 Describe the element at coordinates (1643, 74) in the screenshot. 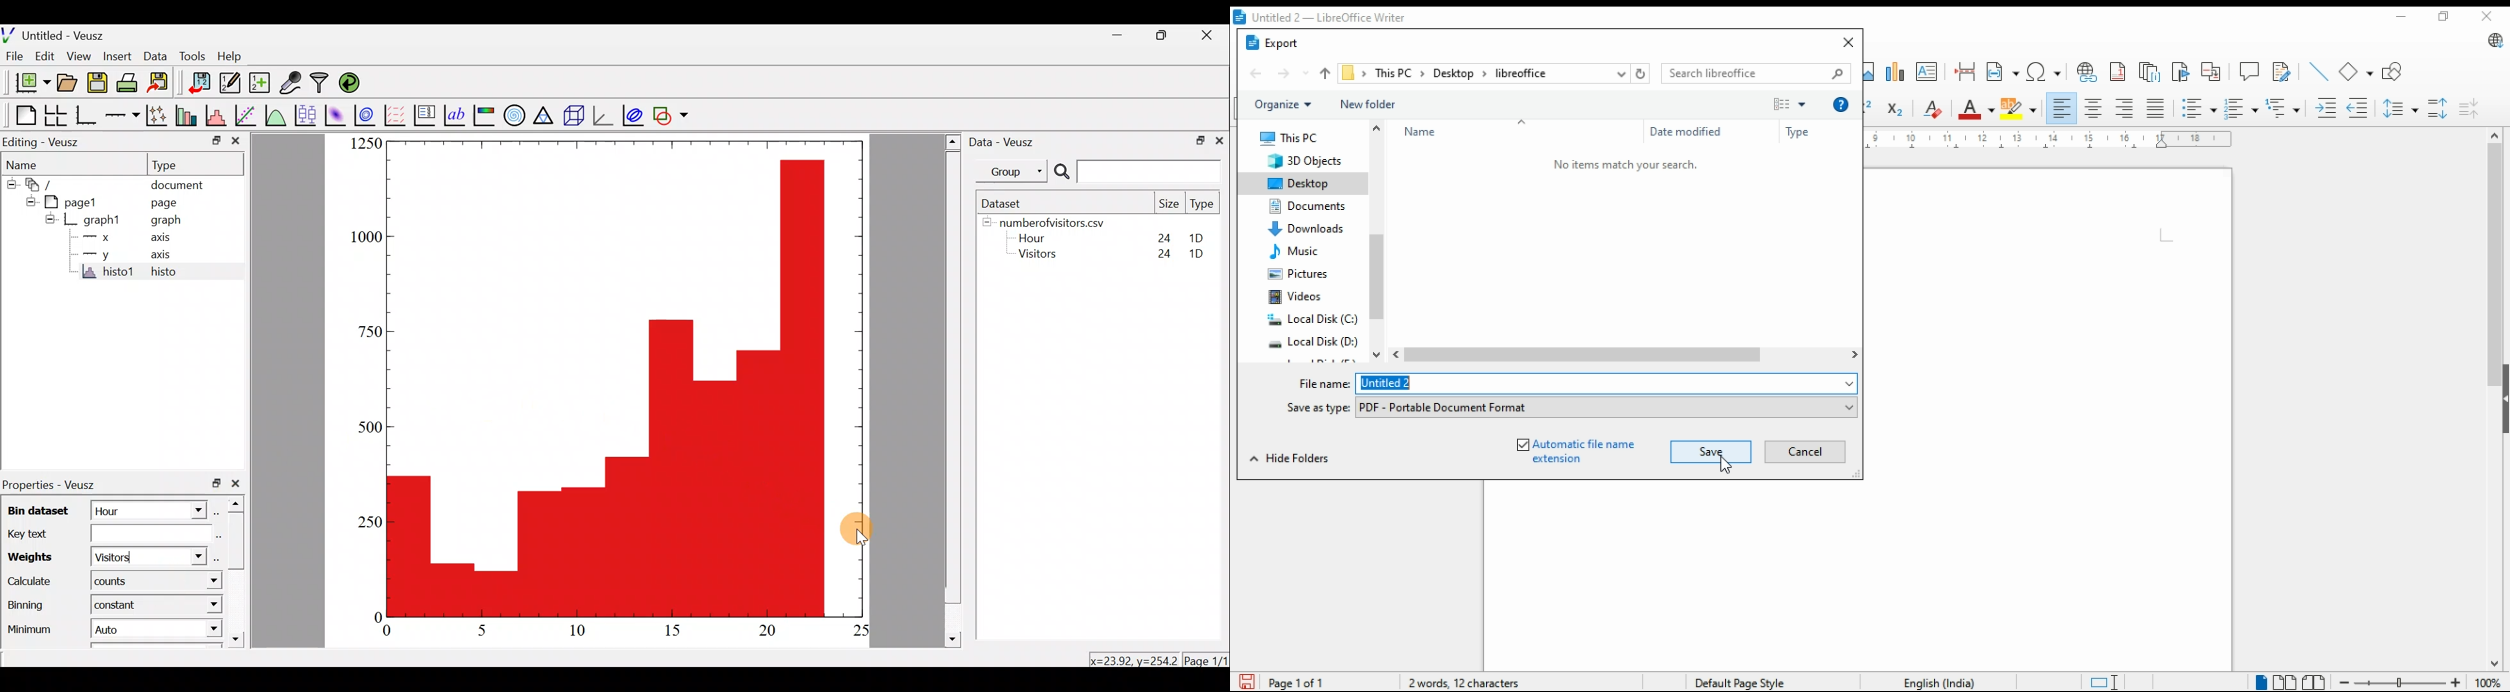

I see `refresh` at that location.